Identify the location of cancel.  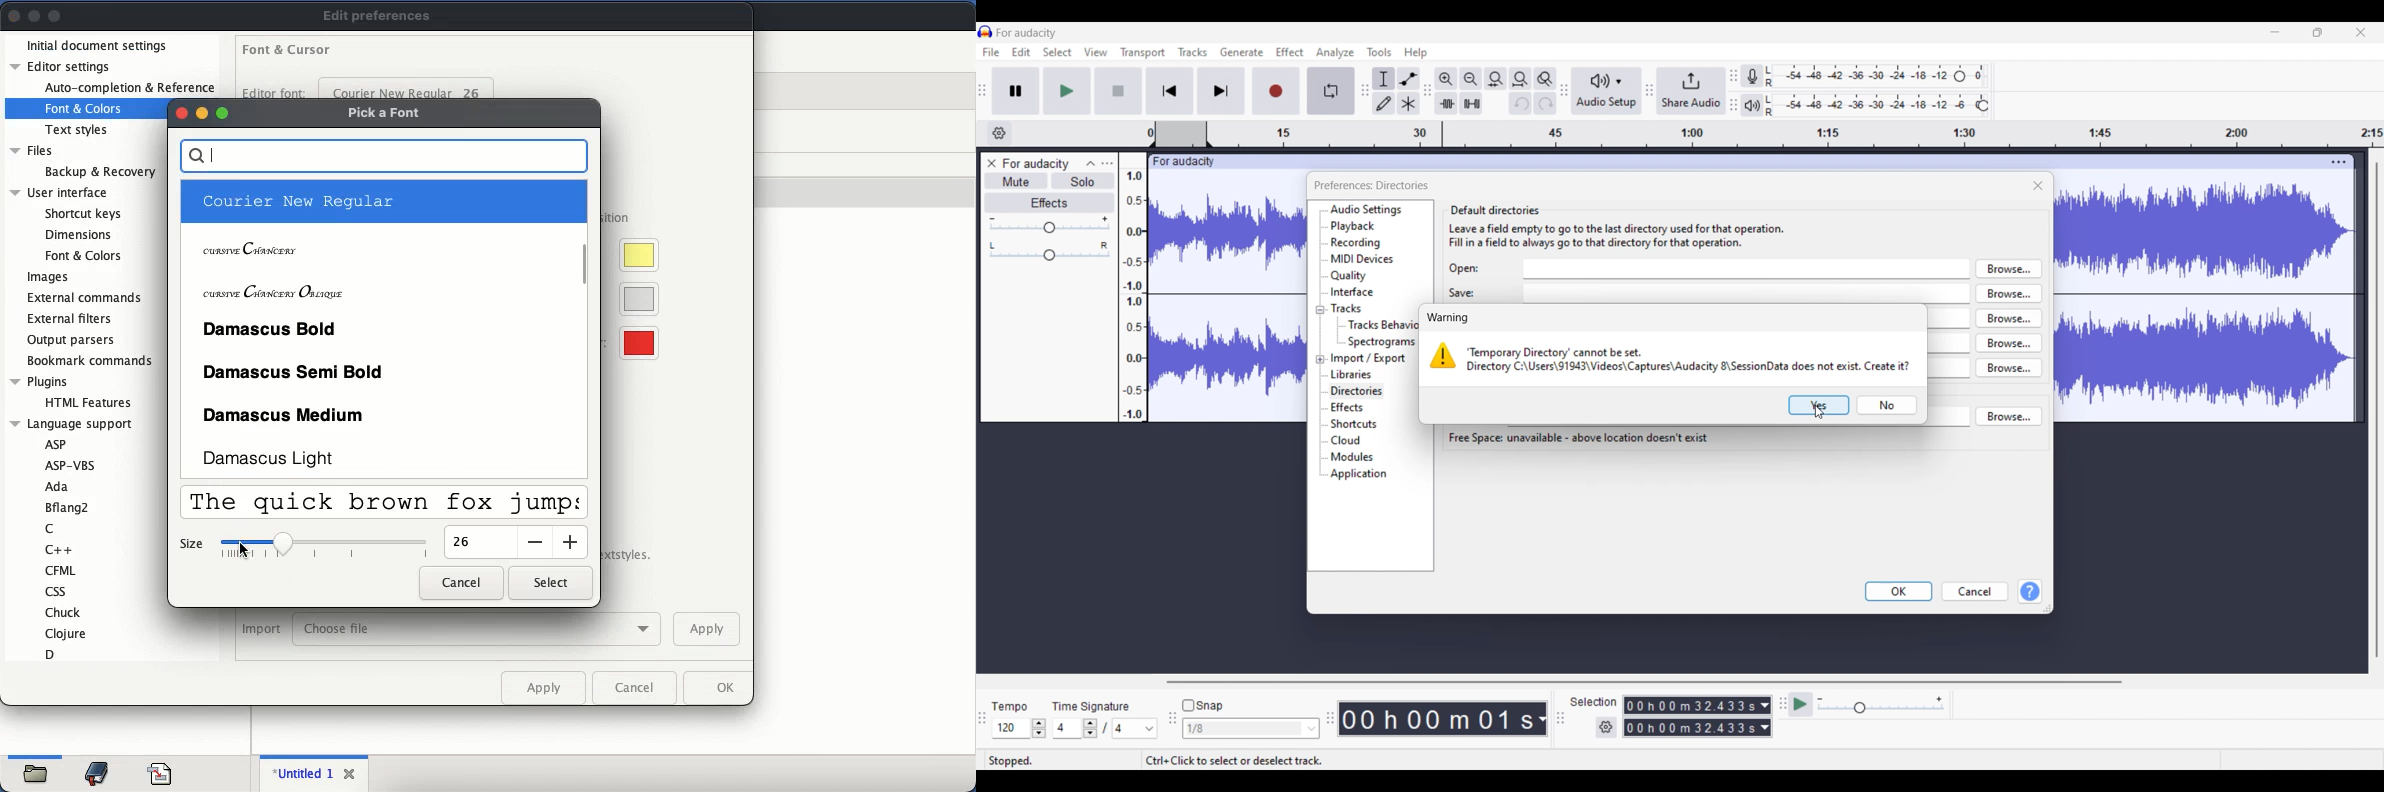
(638, 690).